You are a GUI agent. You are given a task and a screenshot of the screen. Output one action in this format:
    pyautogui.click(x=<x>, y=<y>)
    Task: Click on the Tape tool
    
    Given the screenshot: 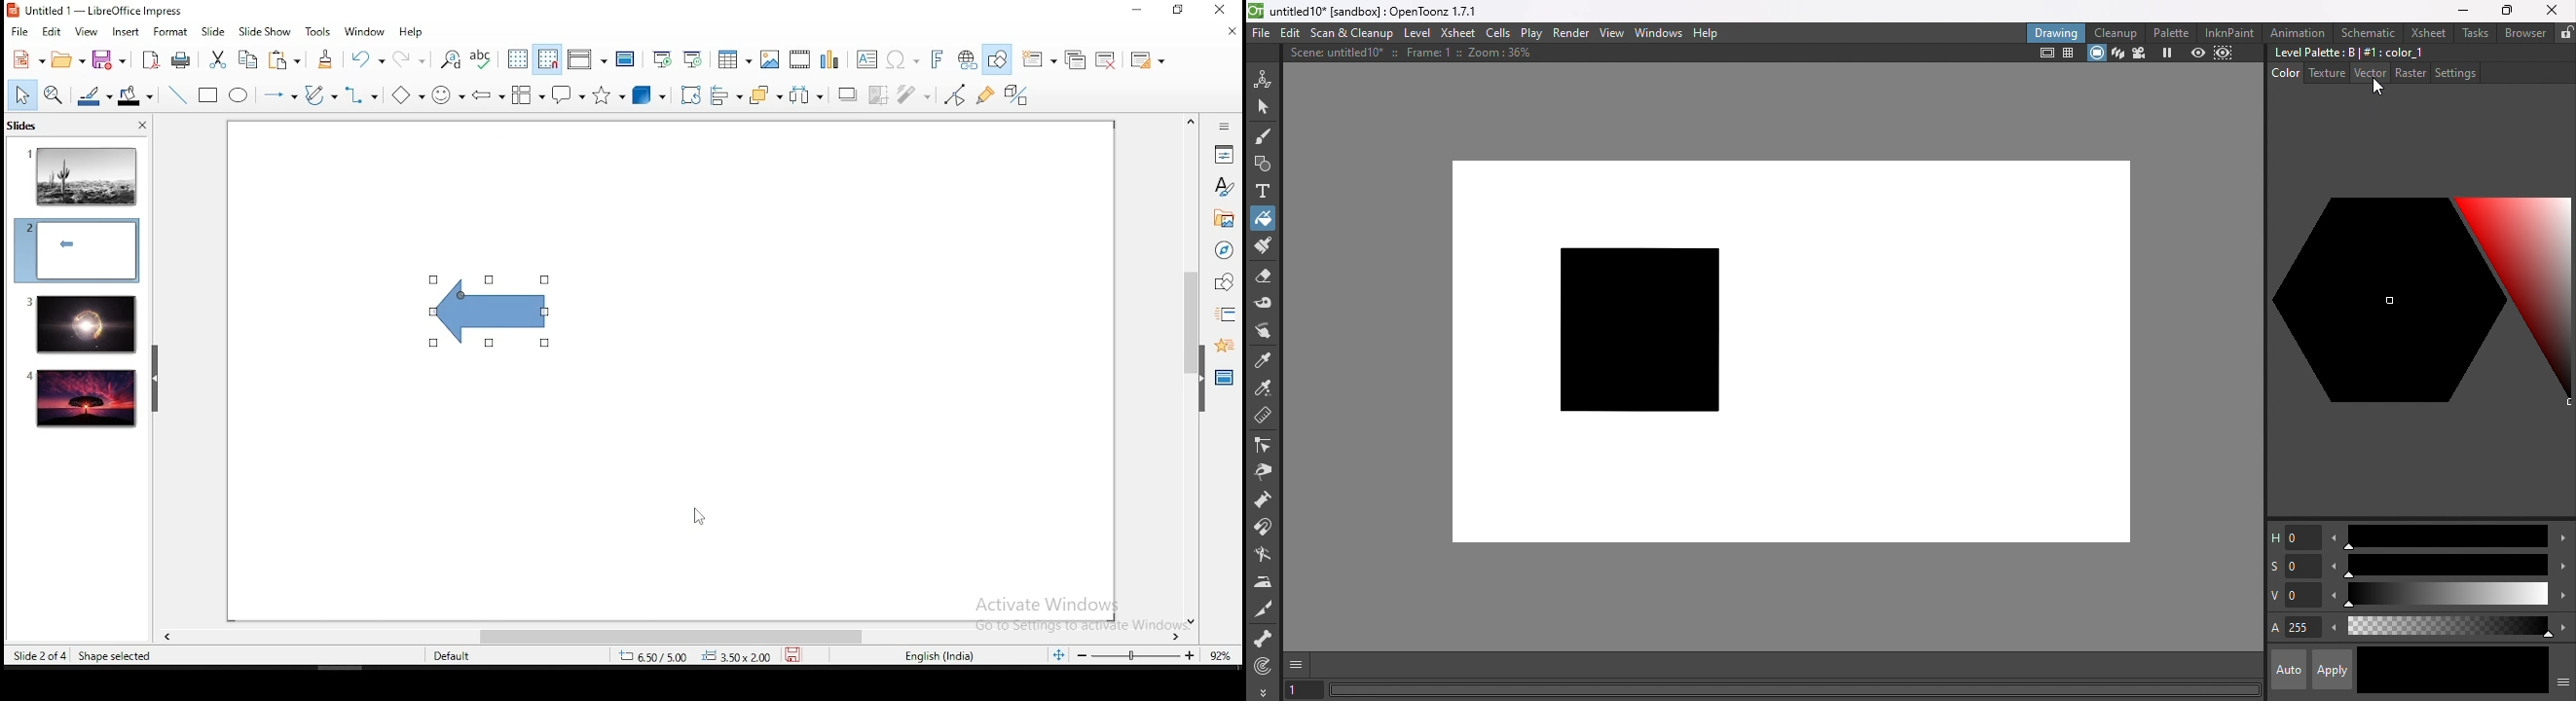 What is the action you would take?
    pyautogui.click(x=1265, y=306)
    